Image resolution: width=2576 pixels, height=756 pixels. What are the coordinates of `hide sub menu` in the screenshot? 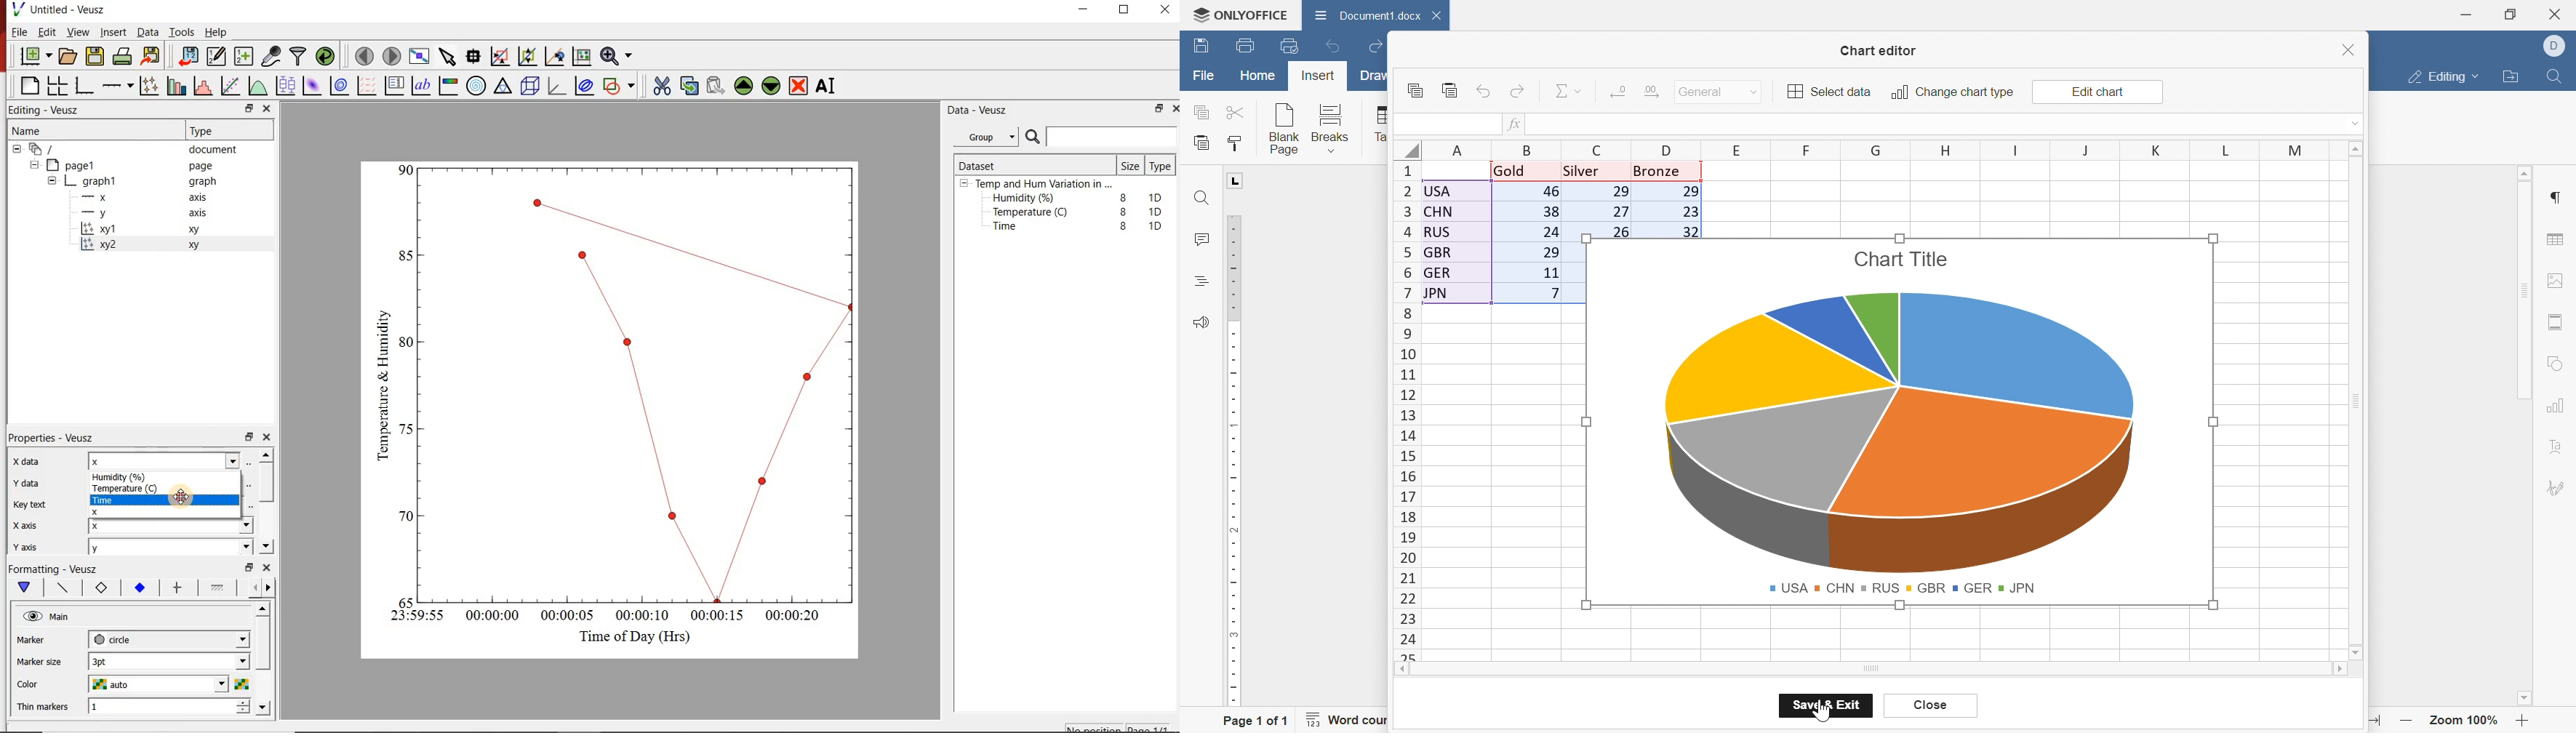 It's located at (52, 180).